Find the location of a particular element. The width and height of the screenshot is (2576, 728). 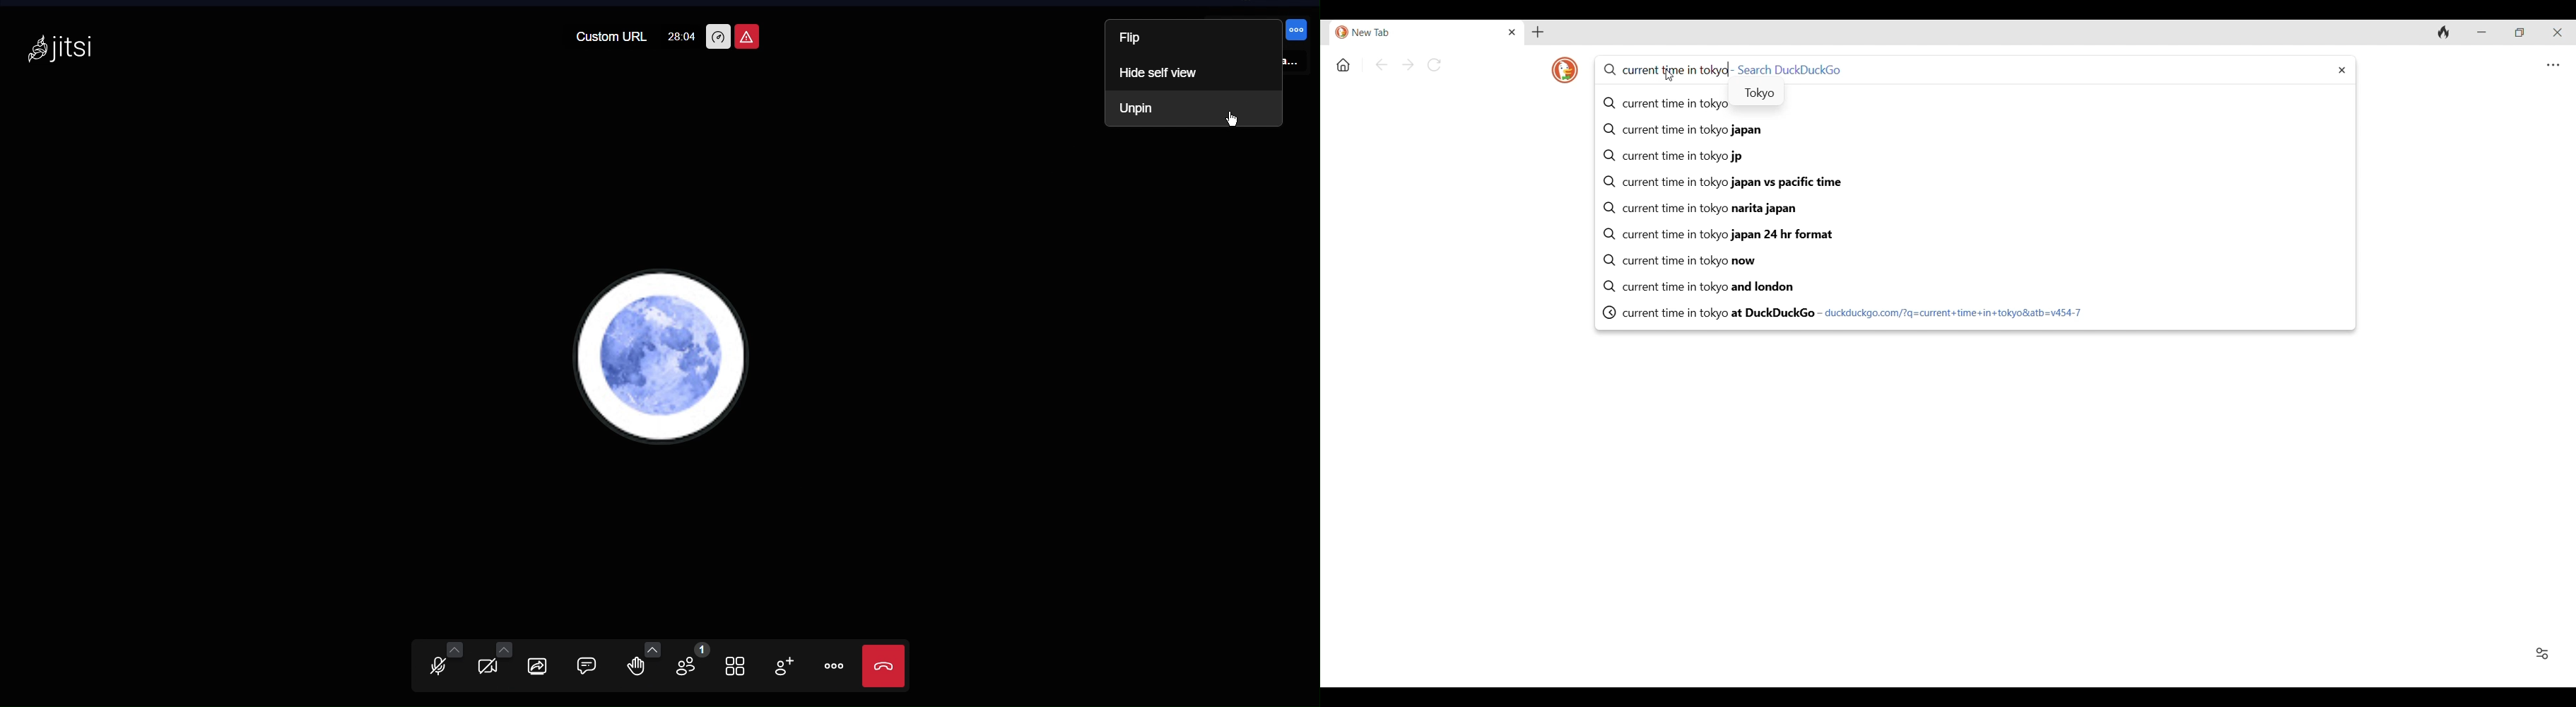

current time in tokyo now is located at coordinates (1677, 260).